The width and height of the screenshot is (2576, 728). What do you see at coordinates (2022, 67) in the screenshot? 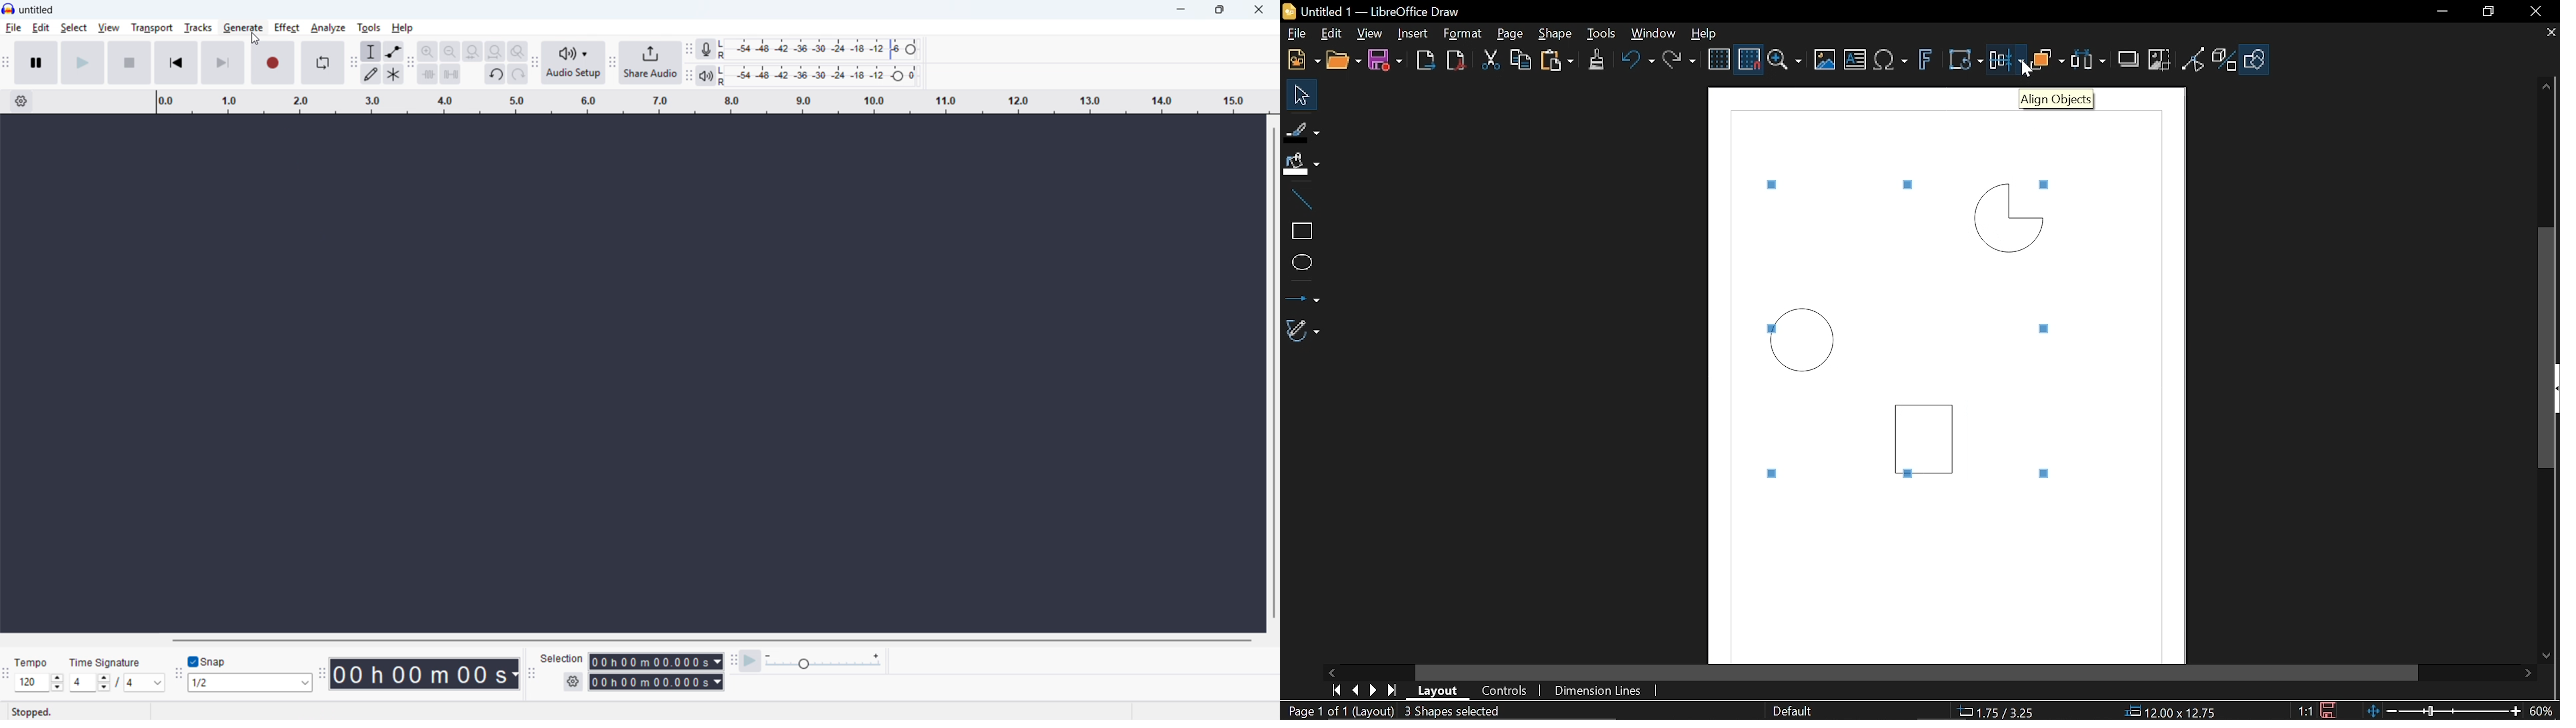
I see `Cursor` at bounding box center [2022, 67].